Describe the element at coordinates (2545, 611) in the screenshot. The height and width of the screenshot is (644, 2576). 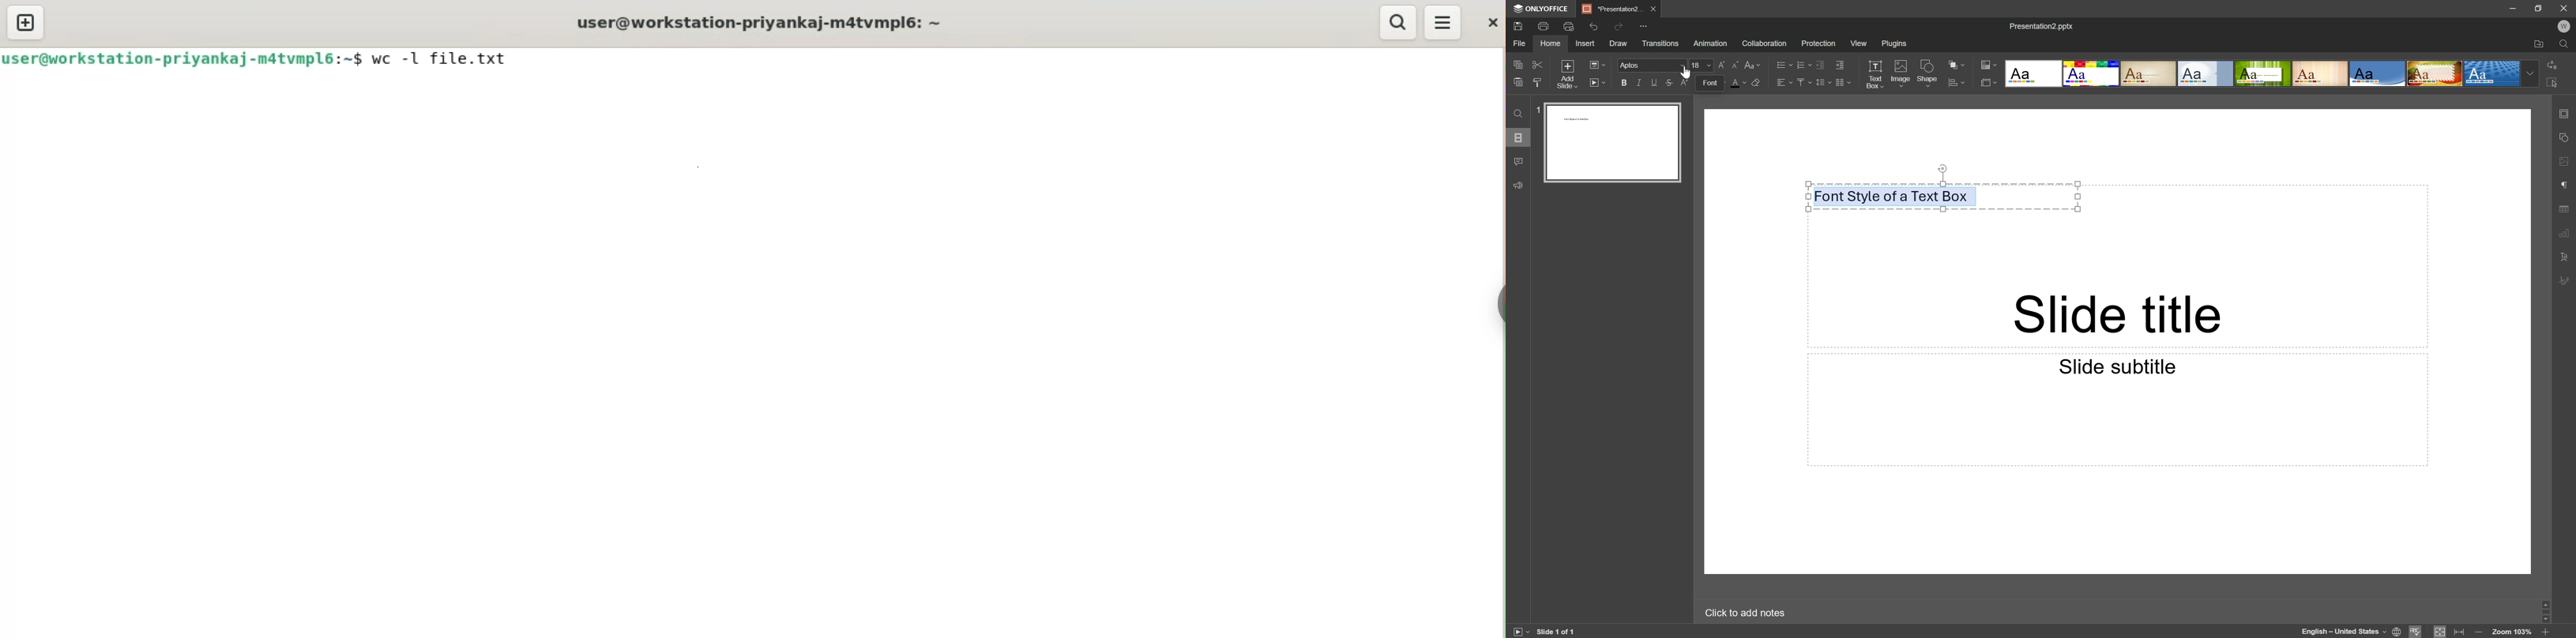
I see `Scroll Bar` at that location.